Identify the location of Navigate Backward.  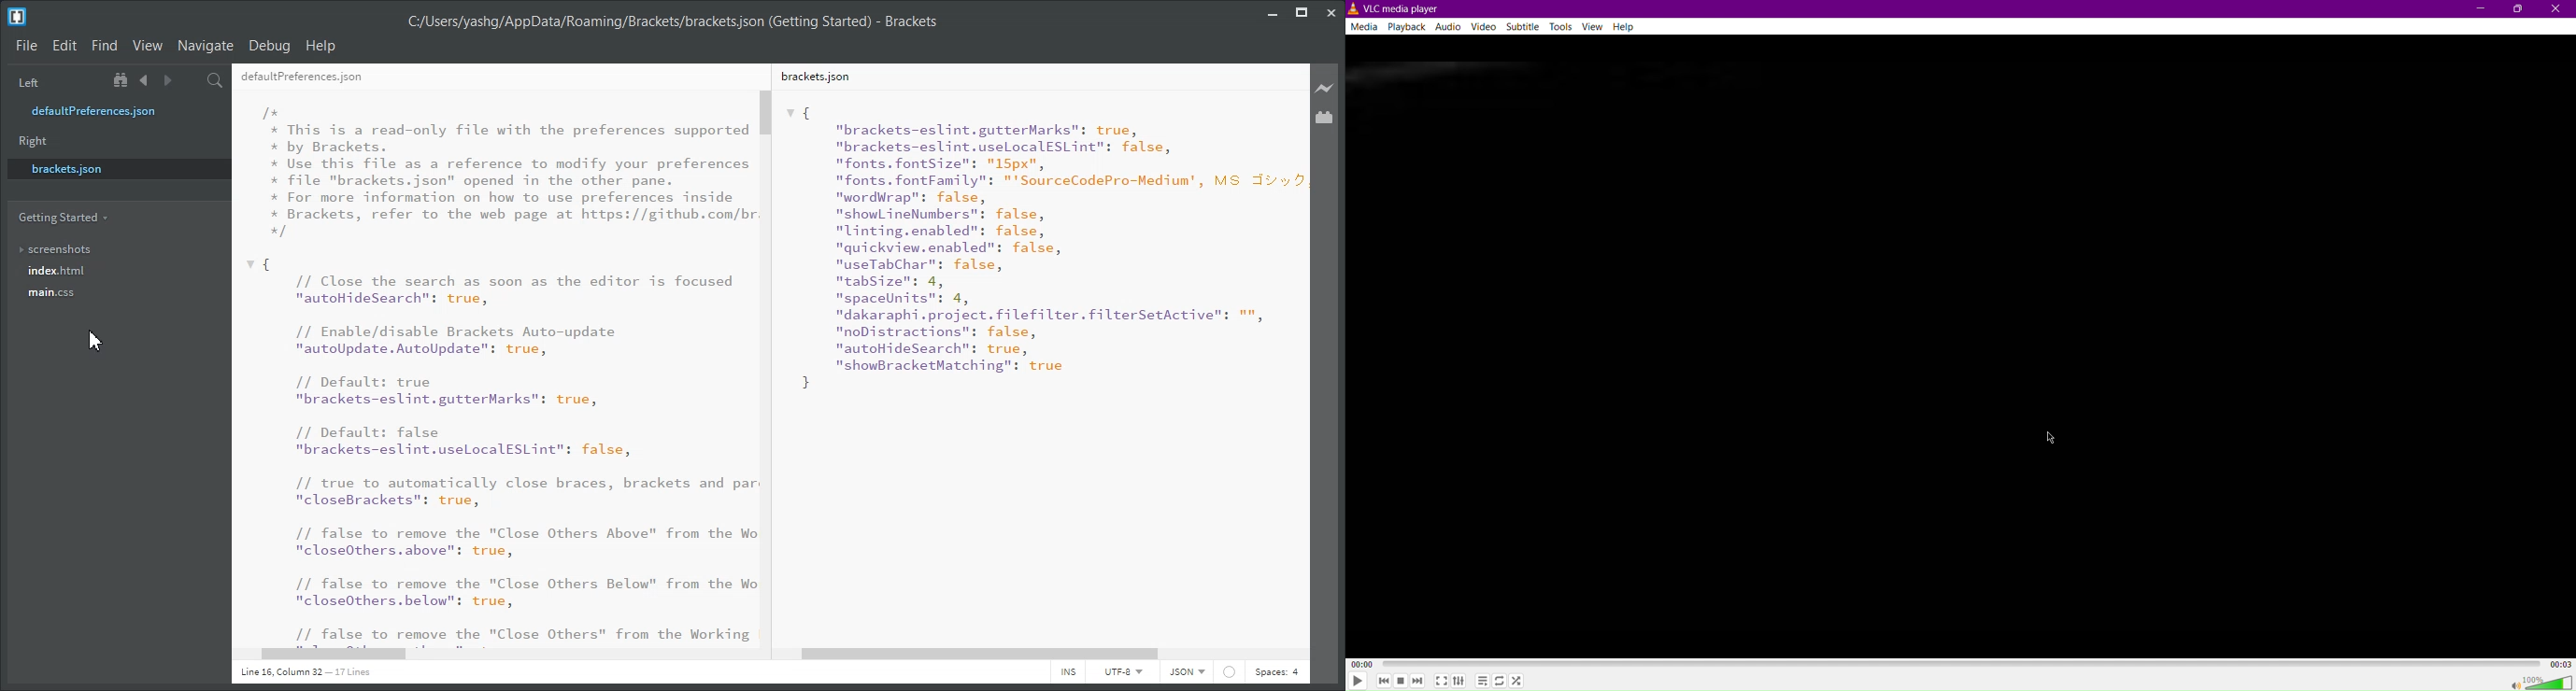
(144, 80).